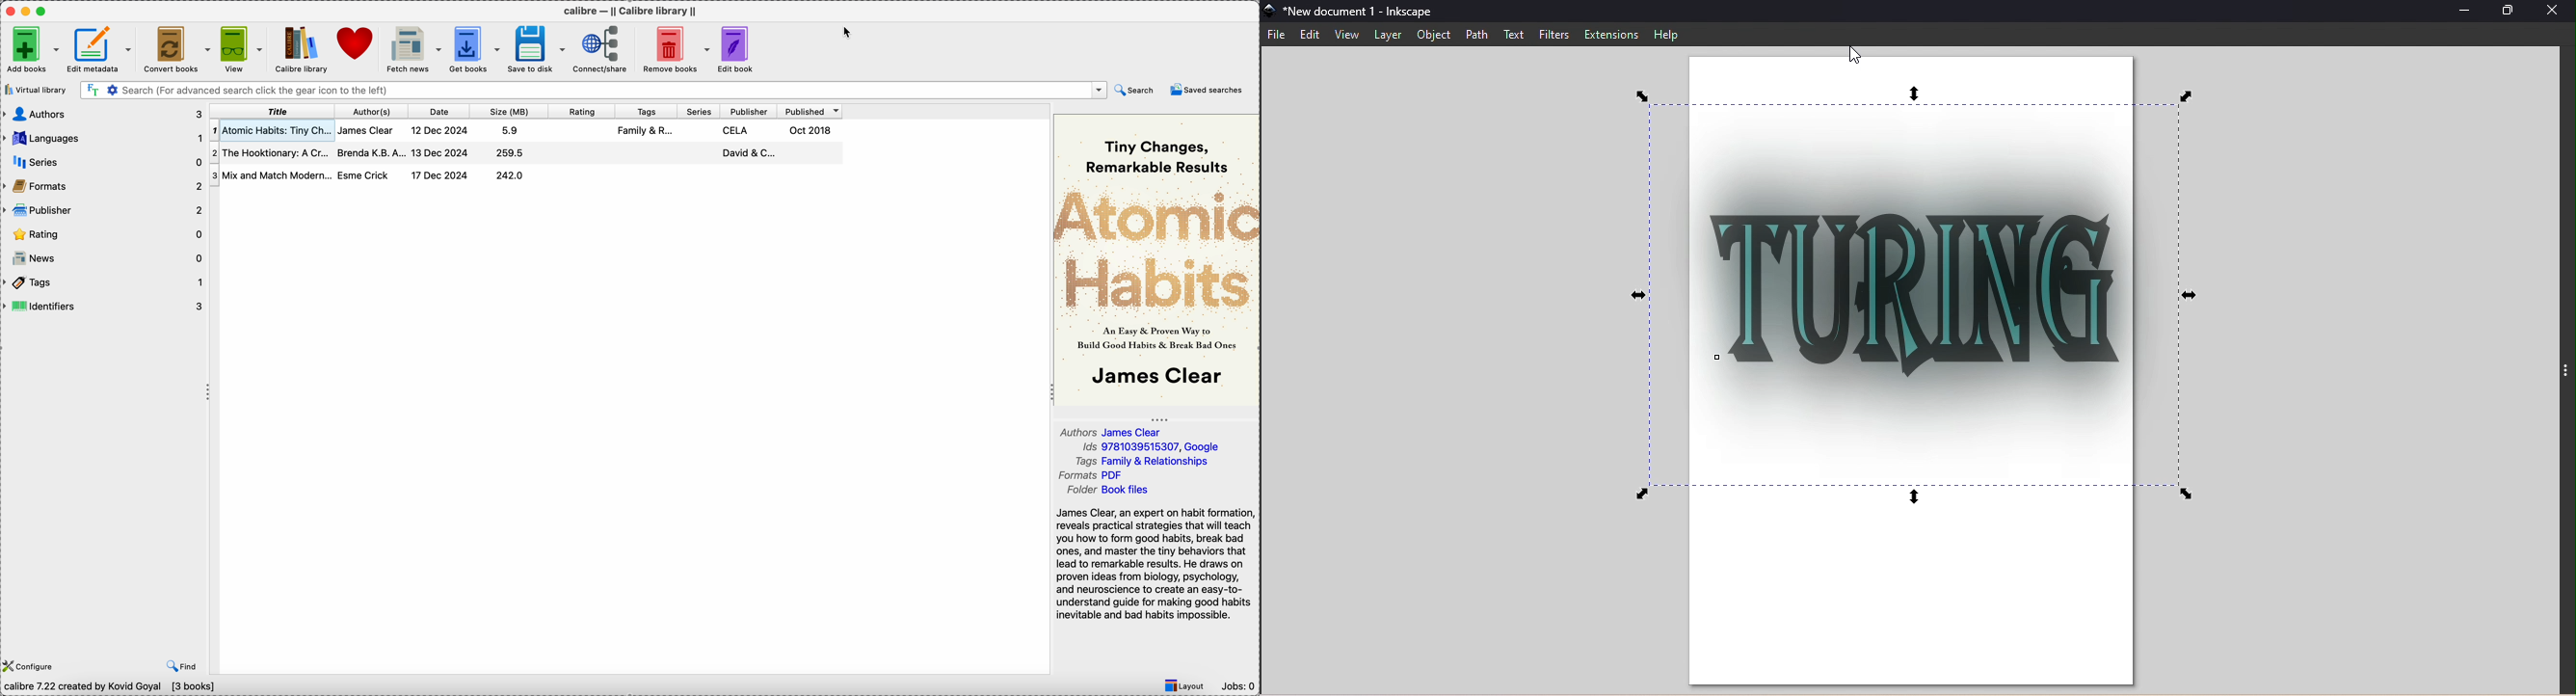  What do you see at coordinates (1429, 36) in the screenshot?
I see `Object` at bounding box center [1429, 36].